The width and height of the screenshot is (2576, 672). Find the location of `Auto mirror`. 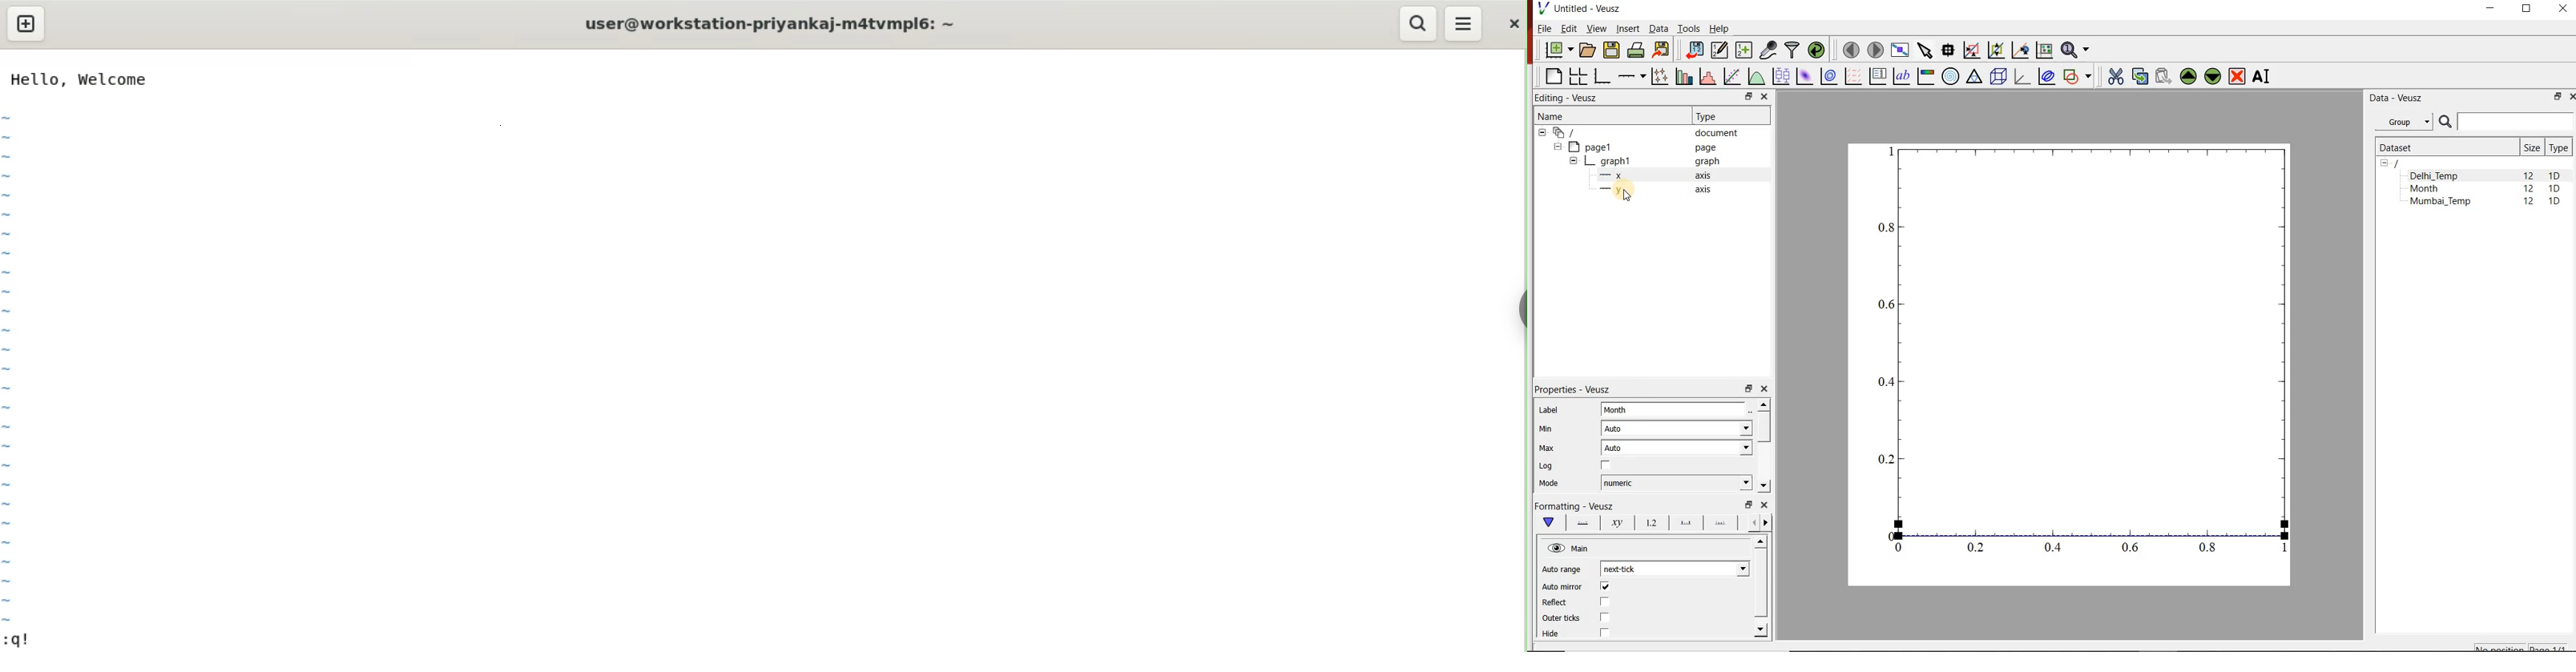

Auto mirror is located at coordinates (1562, 588).